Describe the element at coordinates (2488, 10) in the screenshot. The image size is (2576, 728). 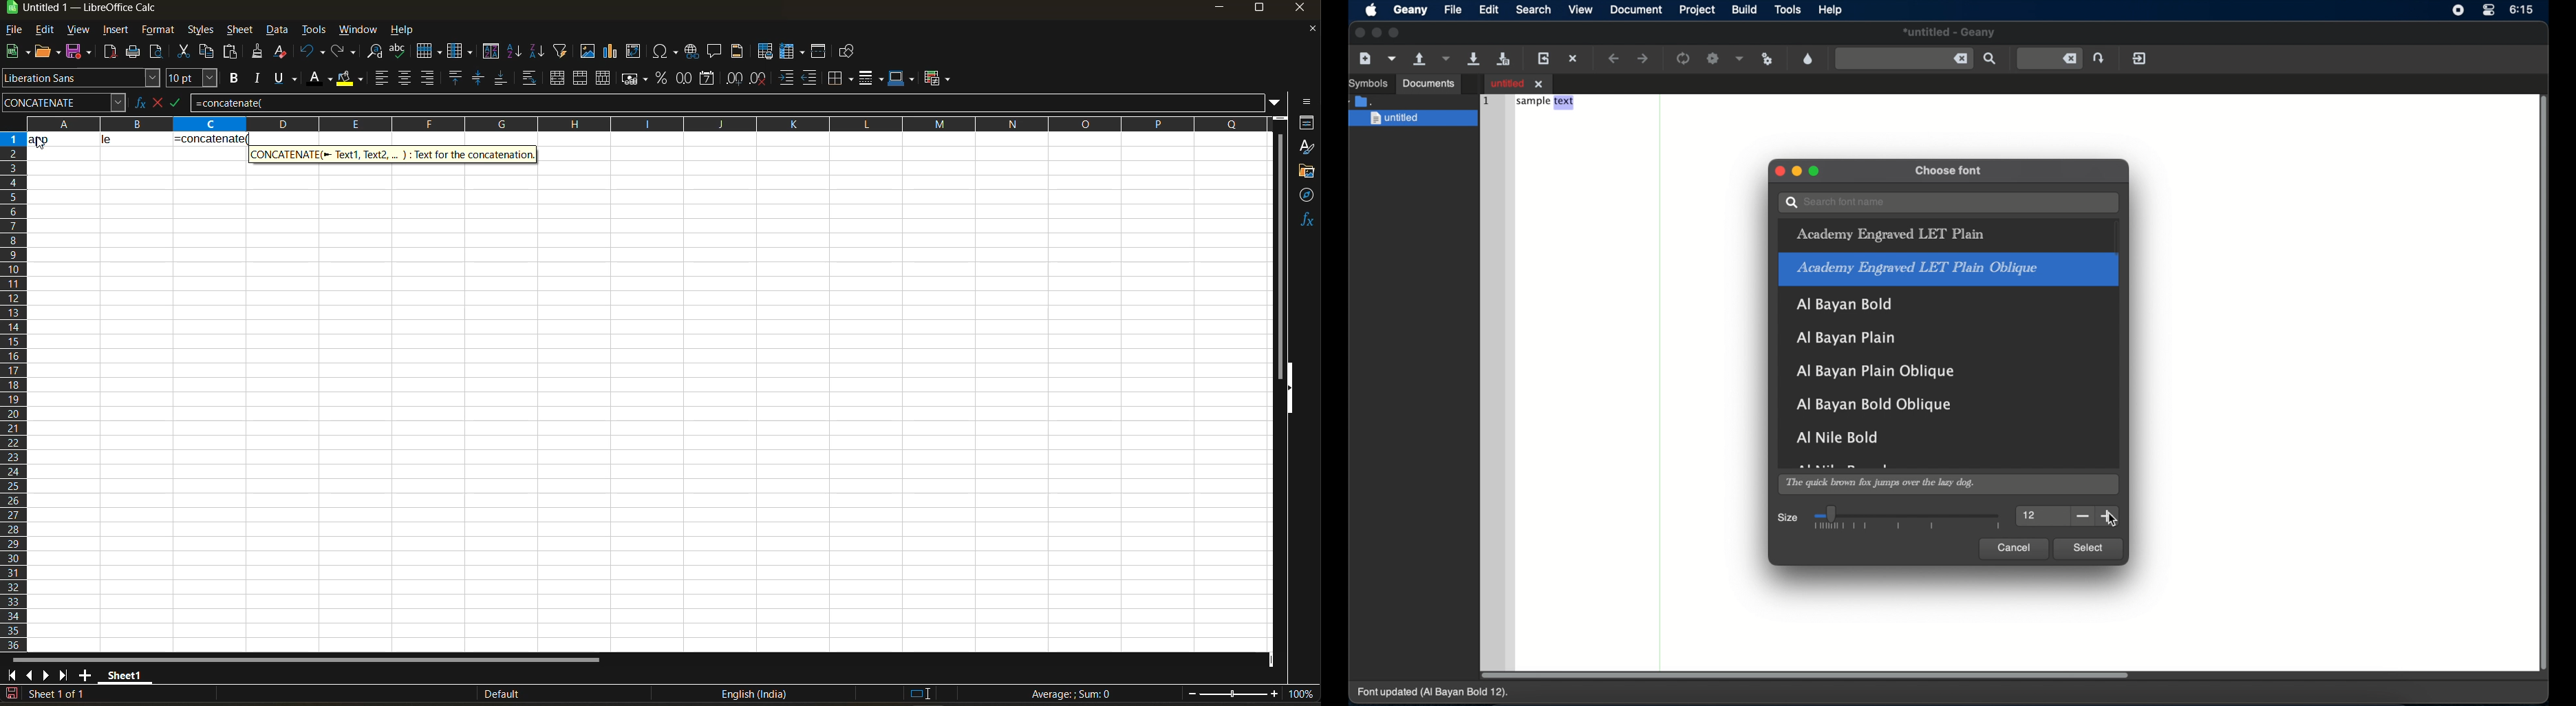
I see `control center` at that location.